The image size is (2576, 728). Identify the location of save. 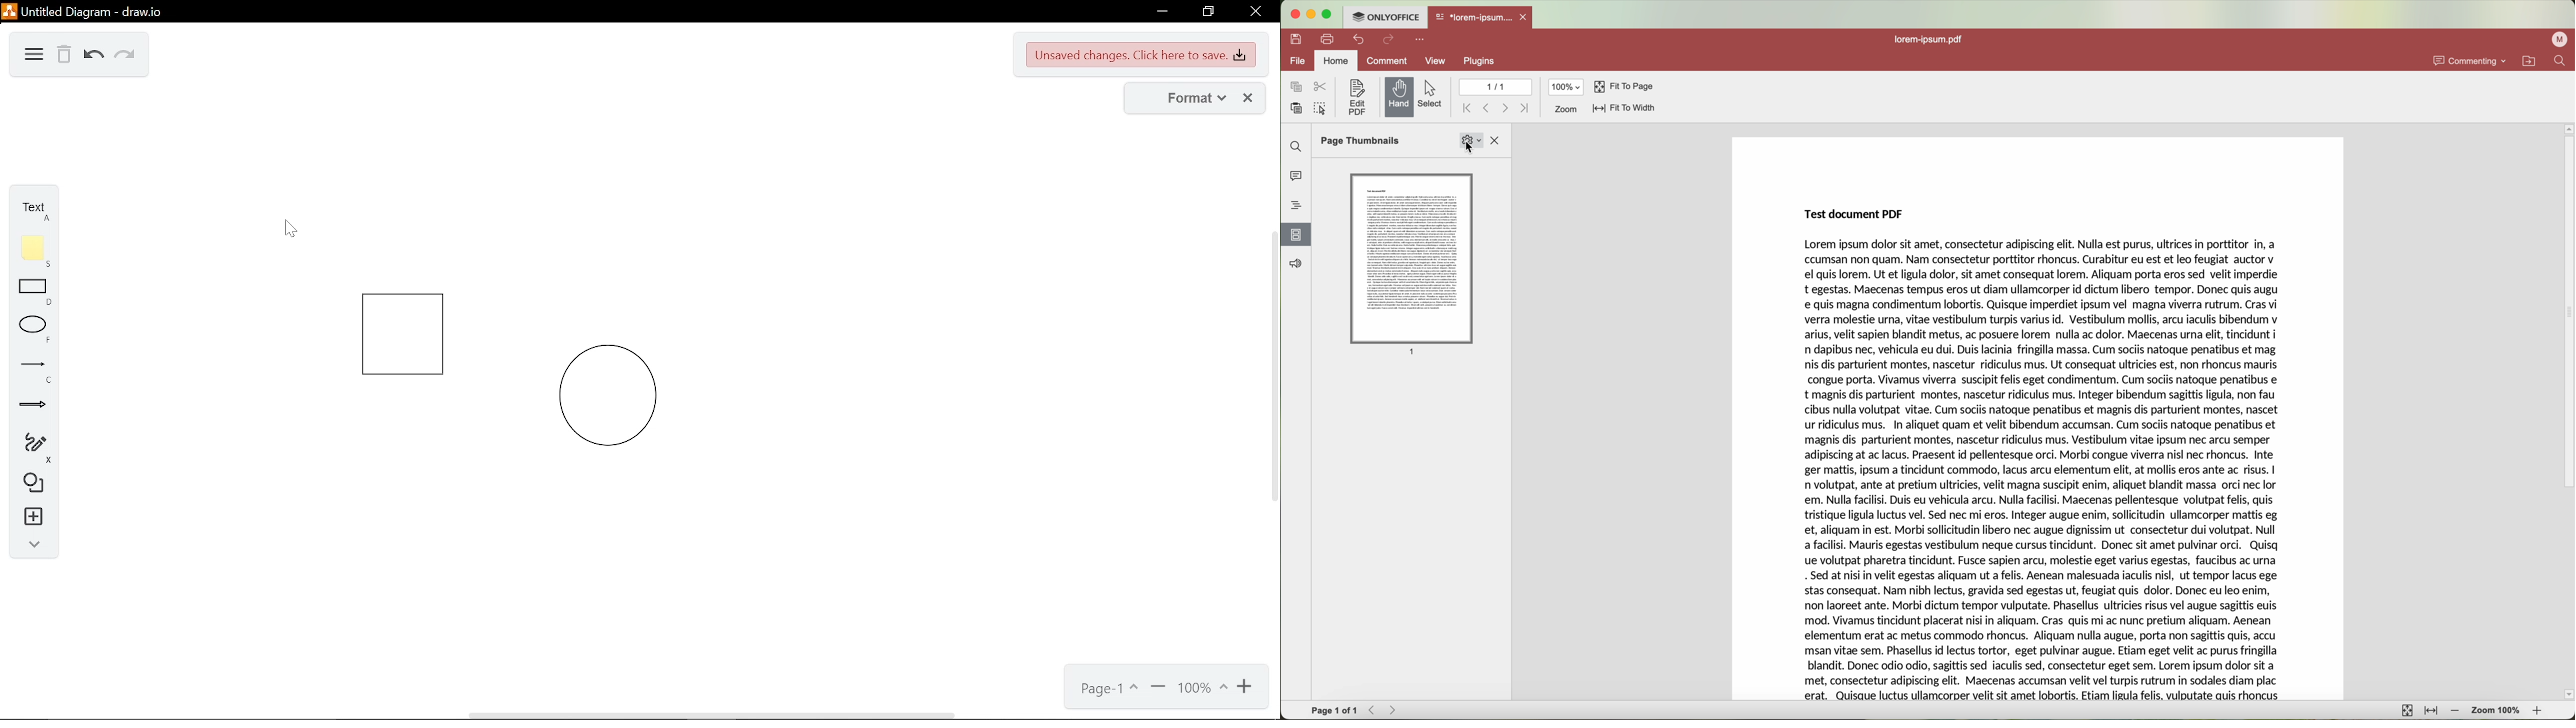
(1295, 40).